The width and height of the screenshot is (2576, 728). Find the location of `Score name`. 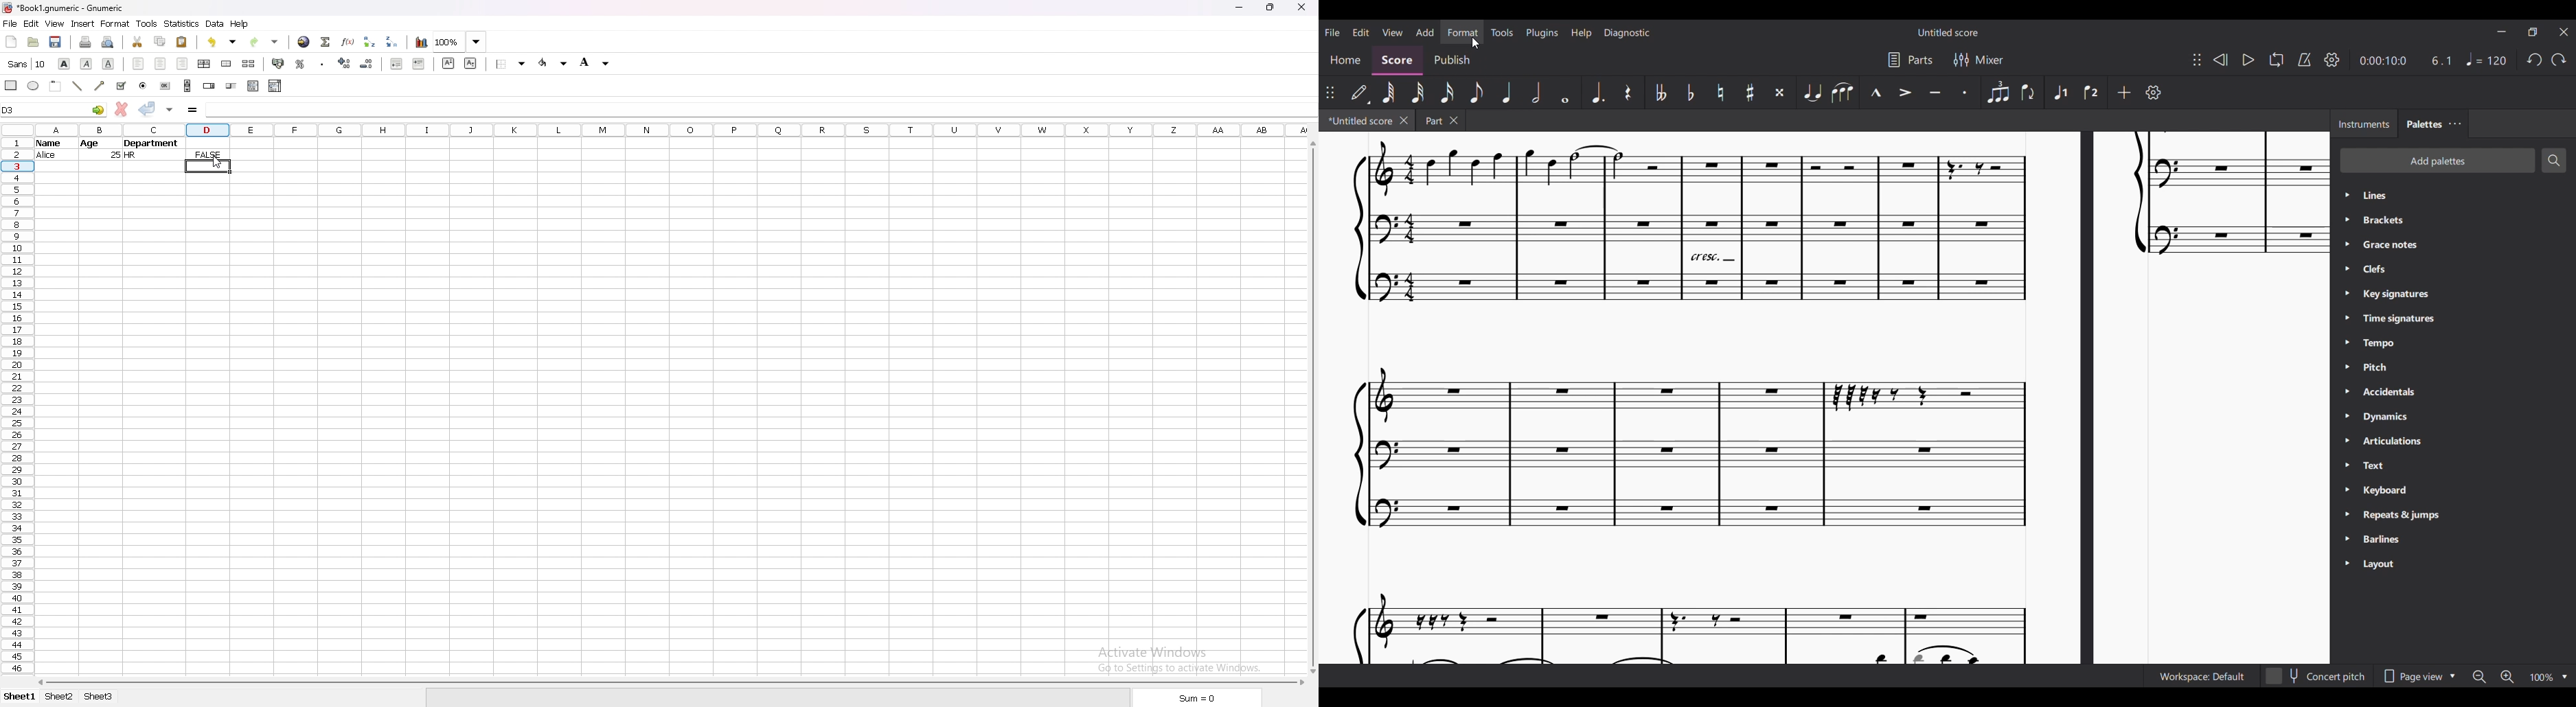

Score name is located at coordinates (1949, 31).